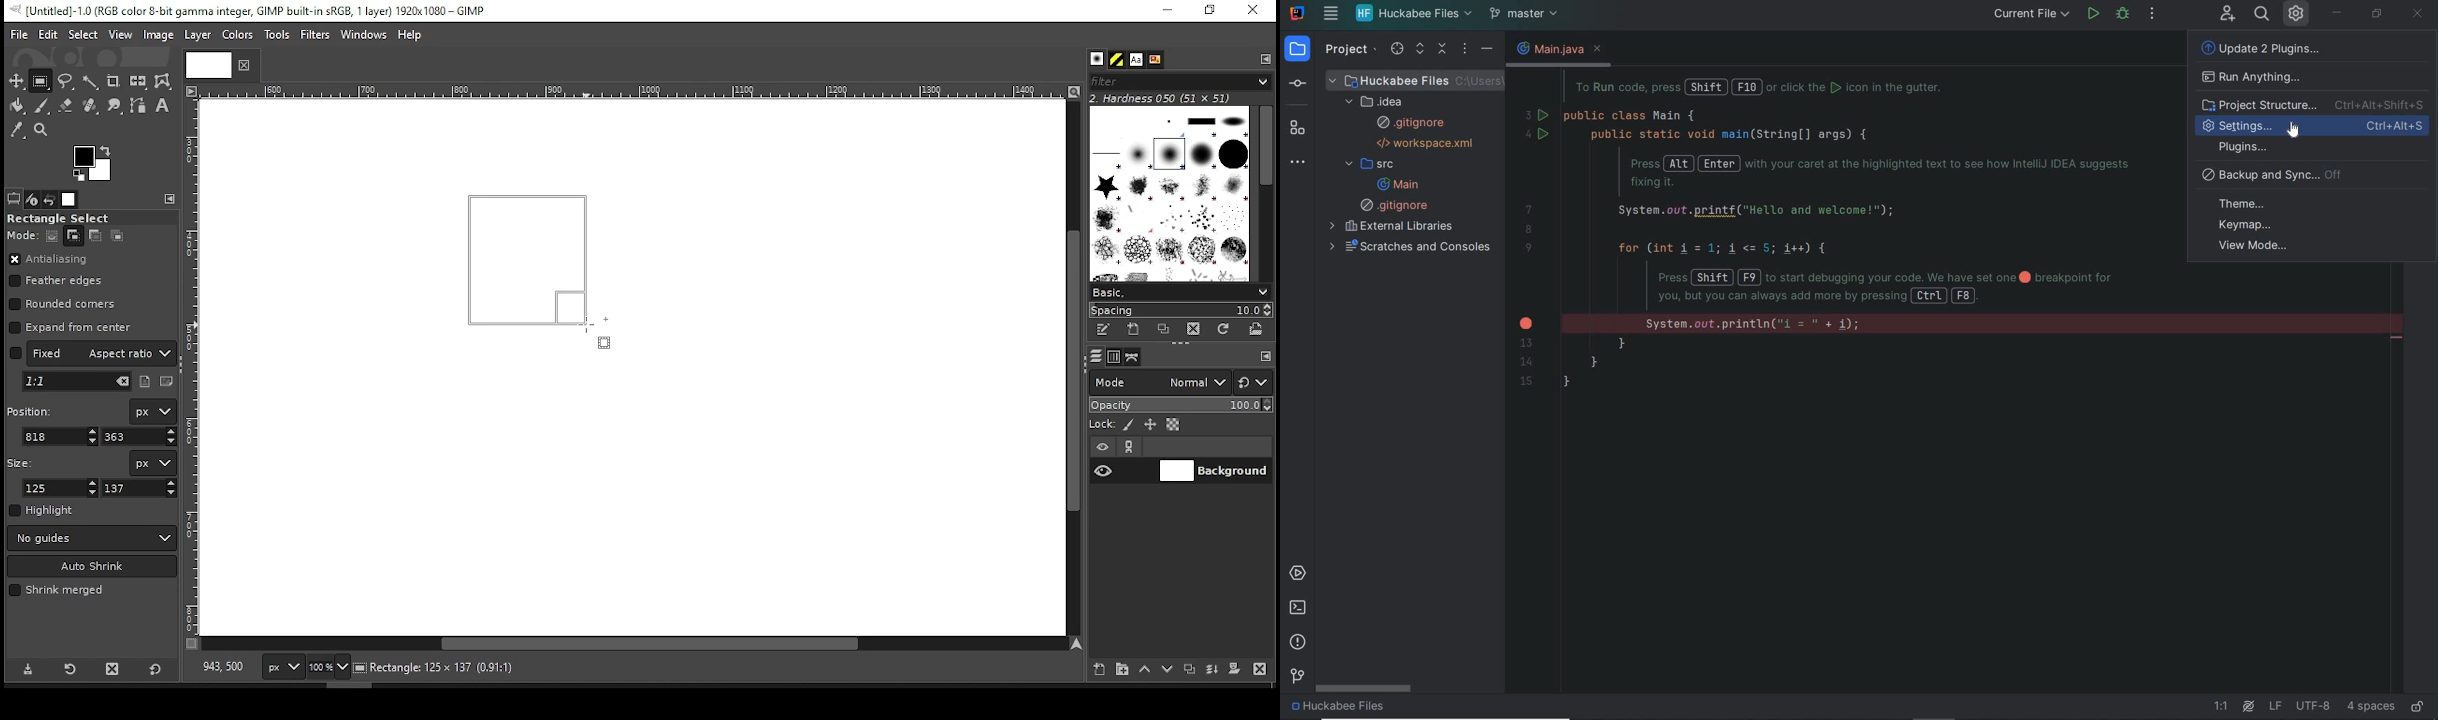 The width and height of the screenshot is (2464, 728). Describe the element at coordinates (2319, 201) in the screenshot. I see `theme` at that location.